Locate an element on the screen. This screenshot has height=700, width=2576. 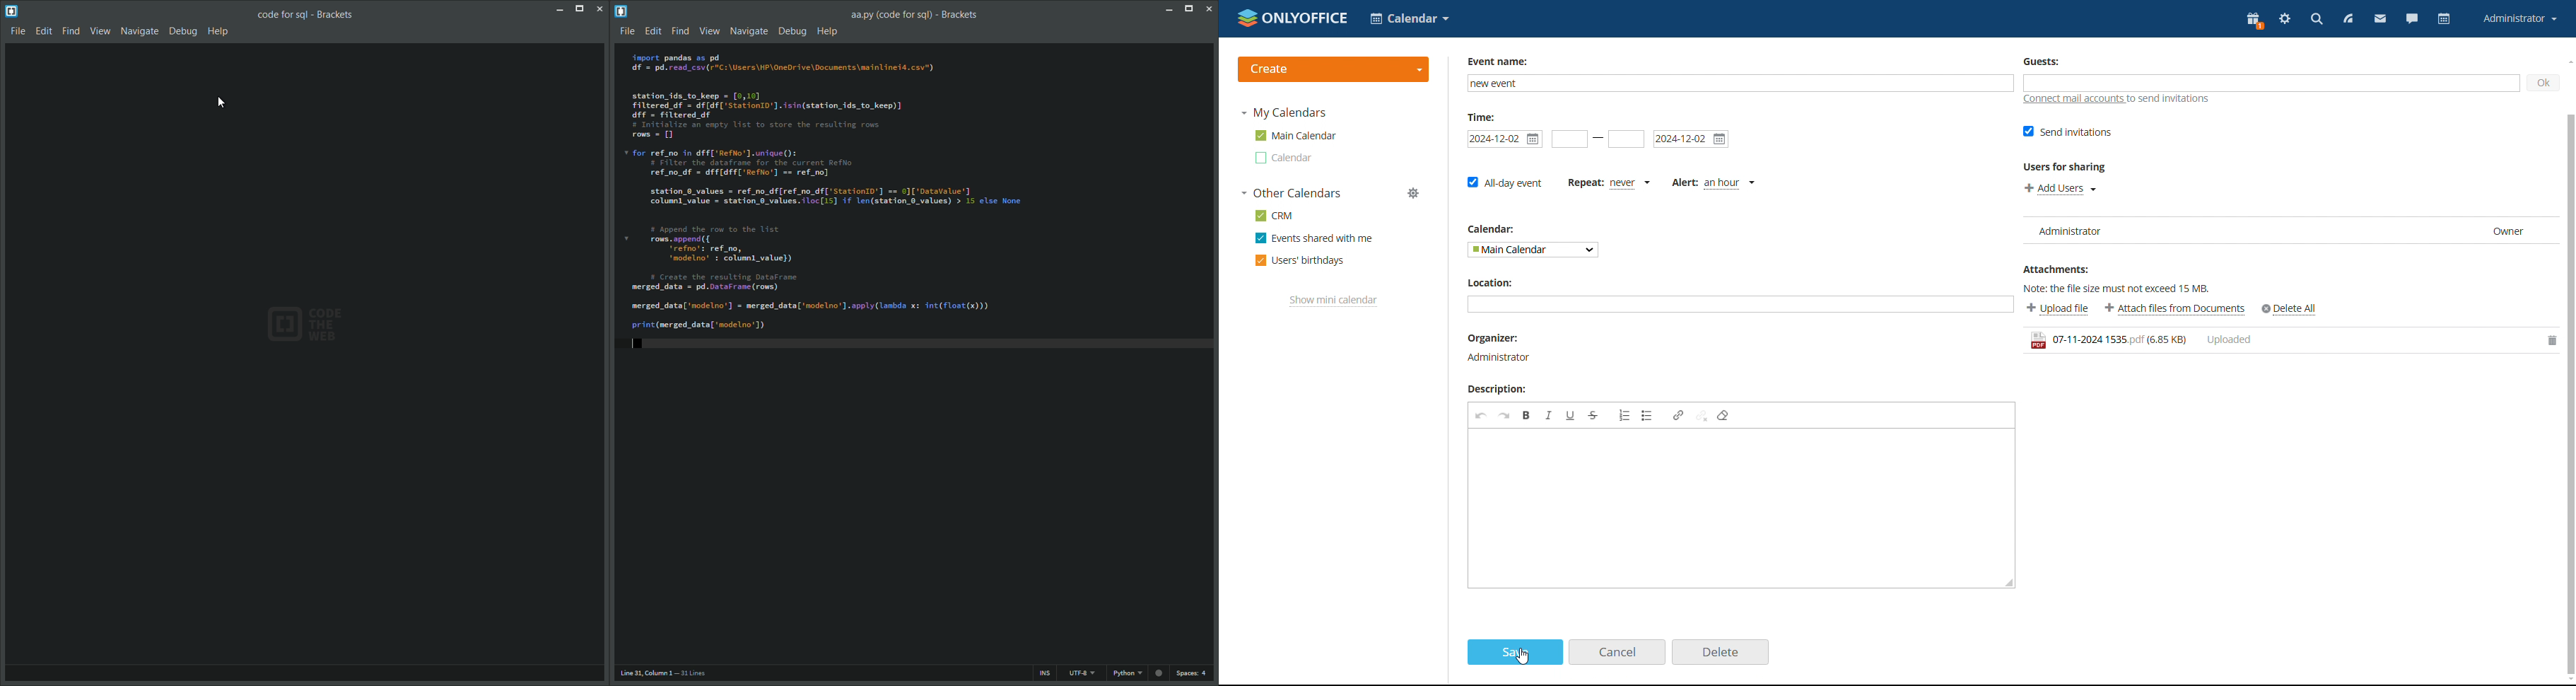
calendar is located at coordinates (1490, 229).